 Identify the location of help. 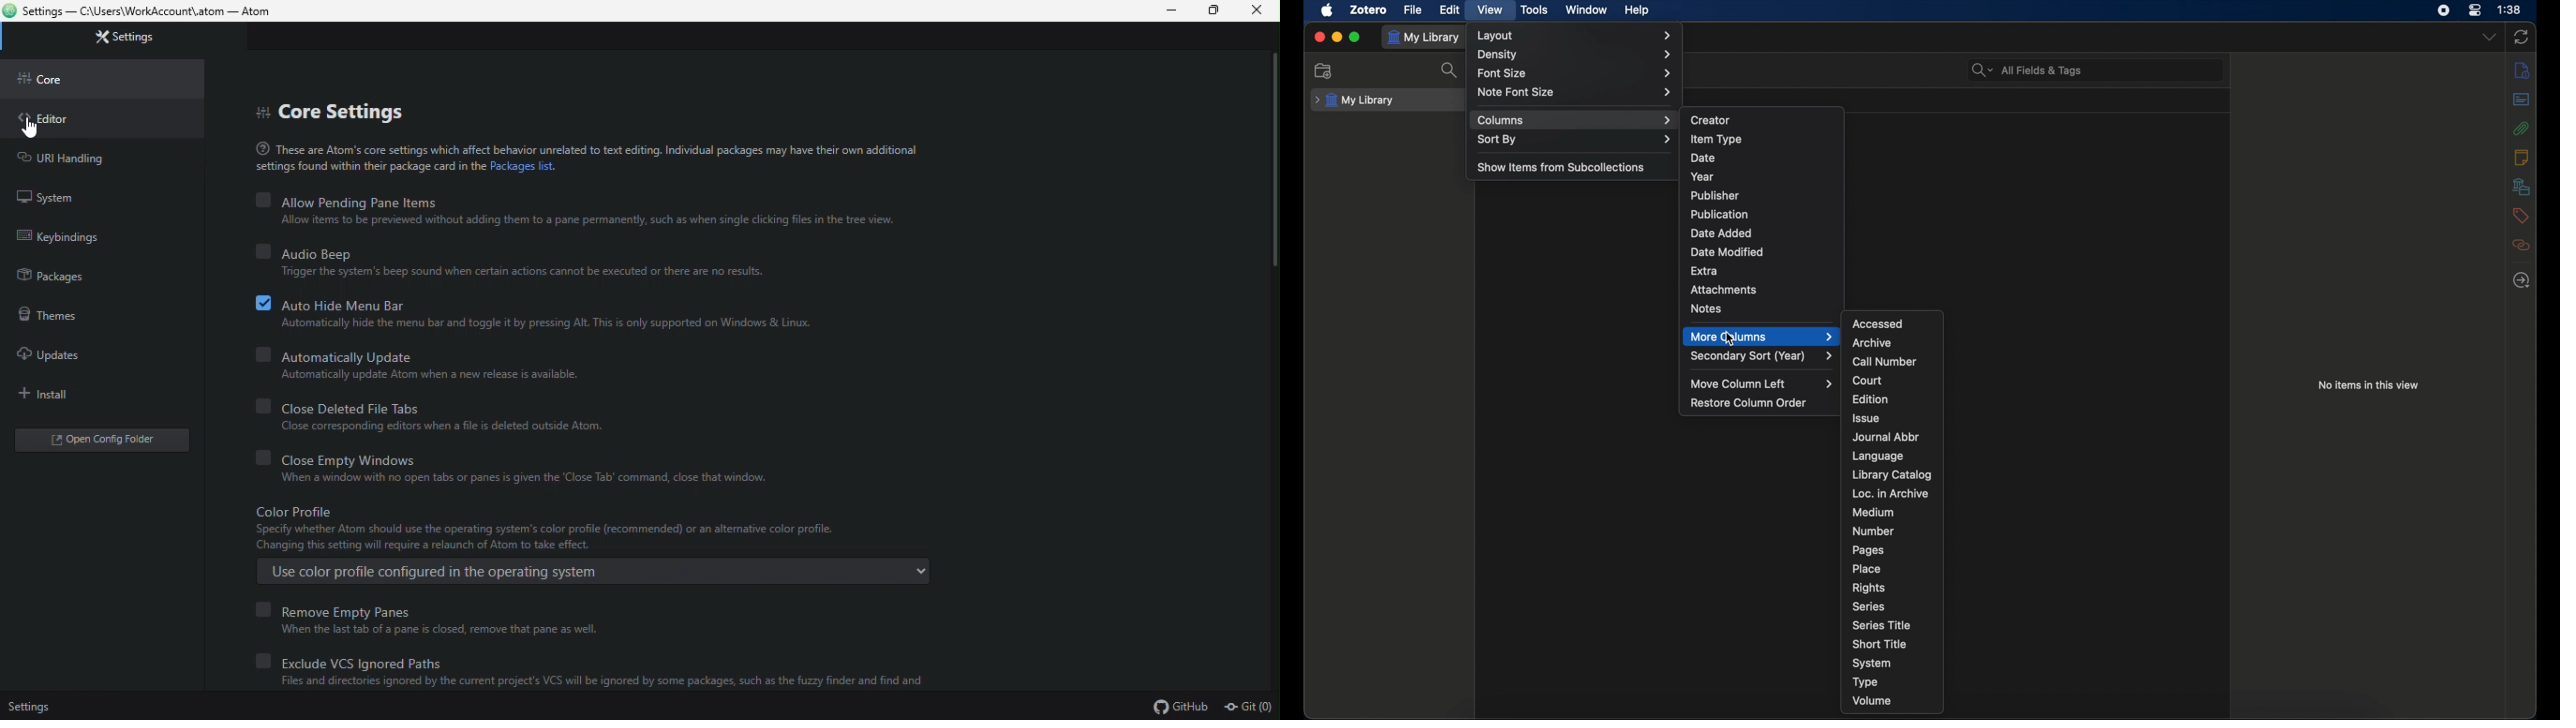
(1636, 10).